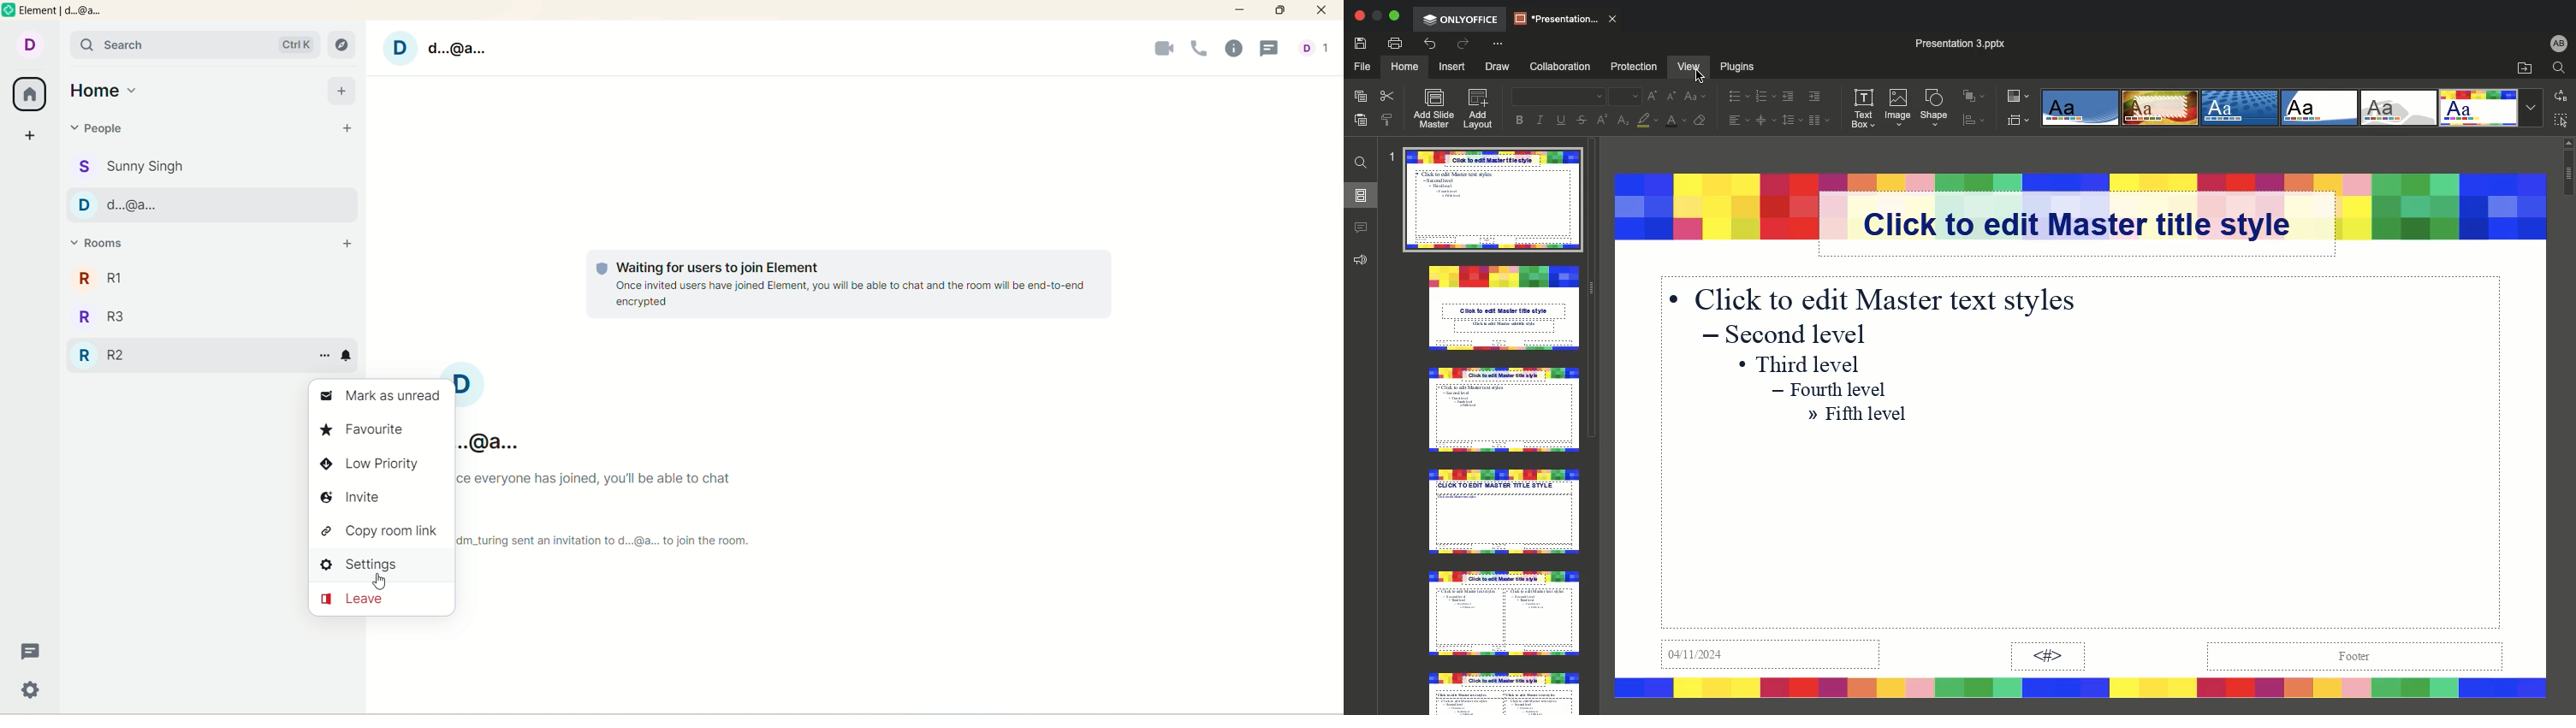 This screenshot has height=728, width=2576. Describe the element at coordinates (1269, 50) in the screenshot. I see `threads` at that location.